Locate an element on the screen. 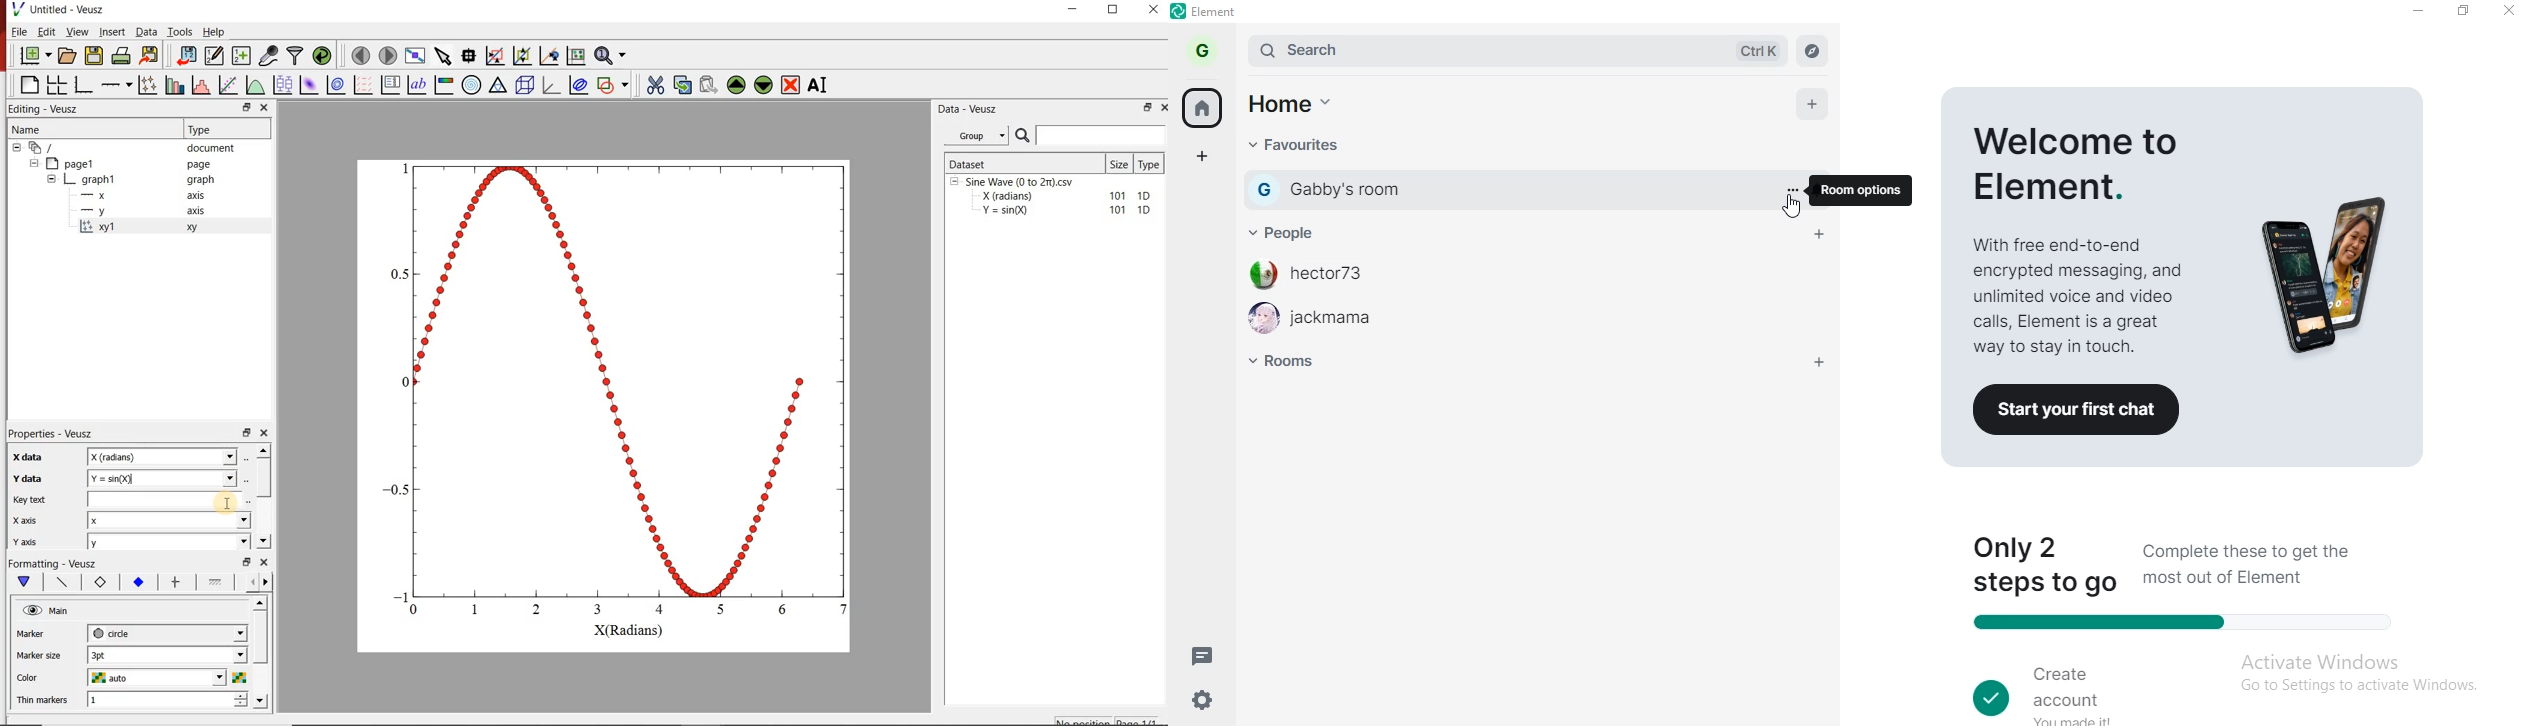 The width and height of the screenshot is (2548, 728). jackmama is located at coordinates (1345, 322).